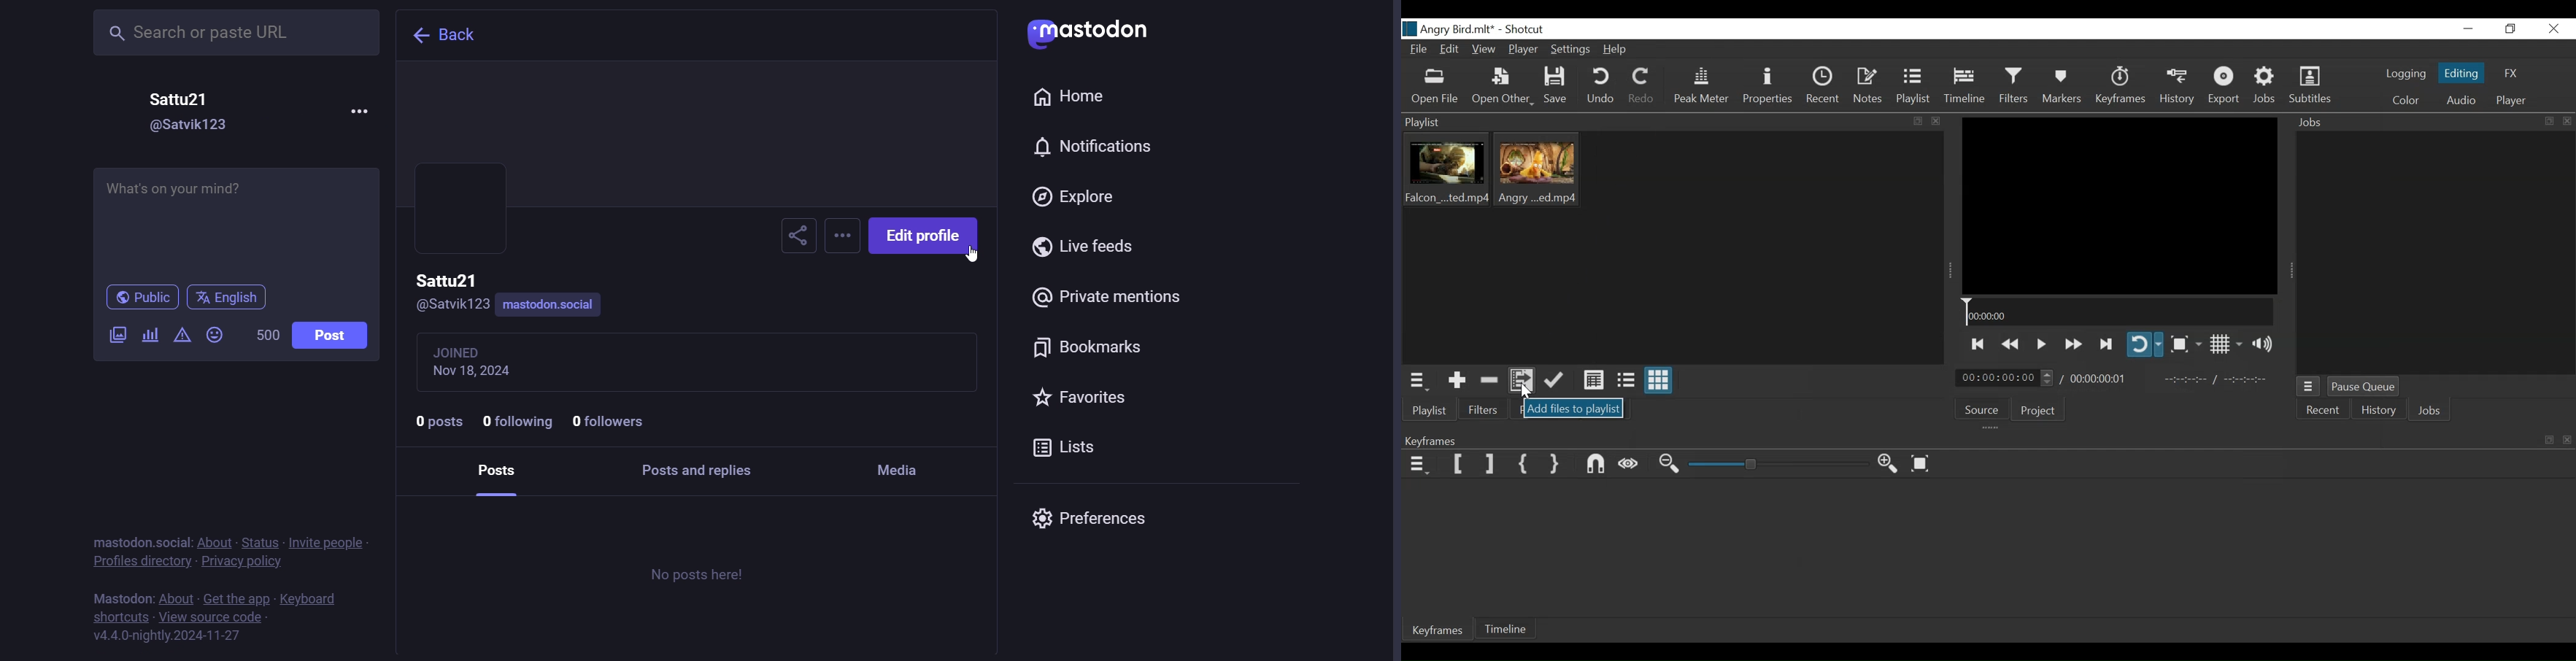  I want to click on live feeds, so click(1080, 247).